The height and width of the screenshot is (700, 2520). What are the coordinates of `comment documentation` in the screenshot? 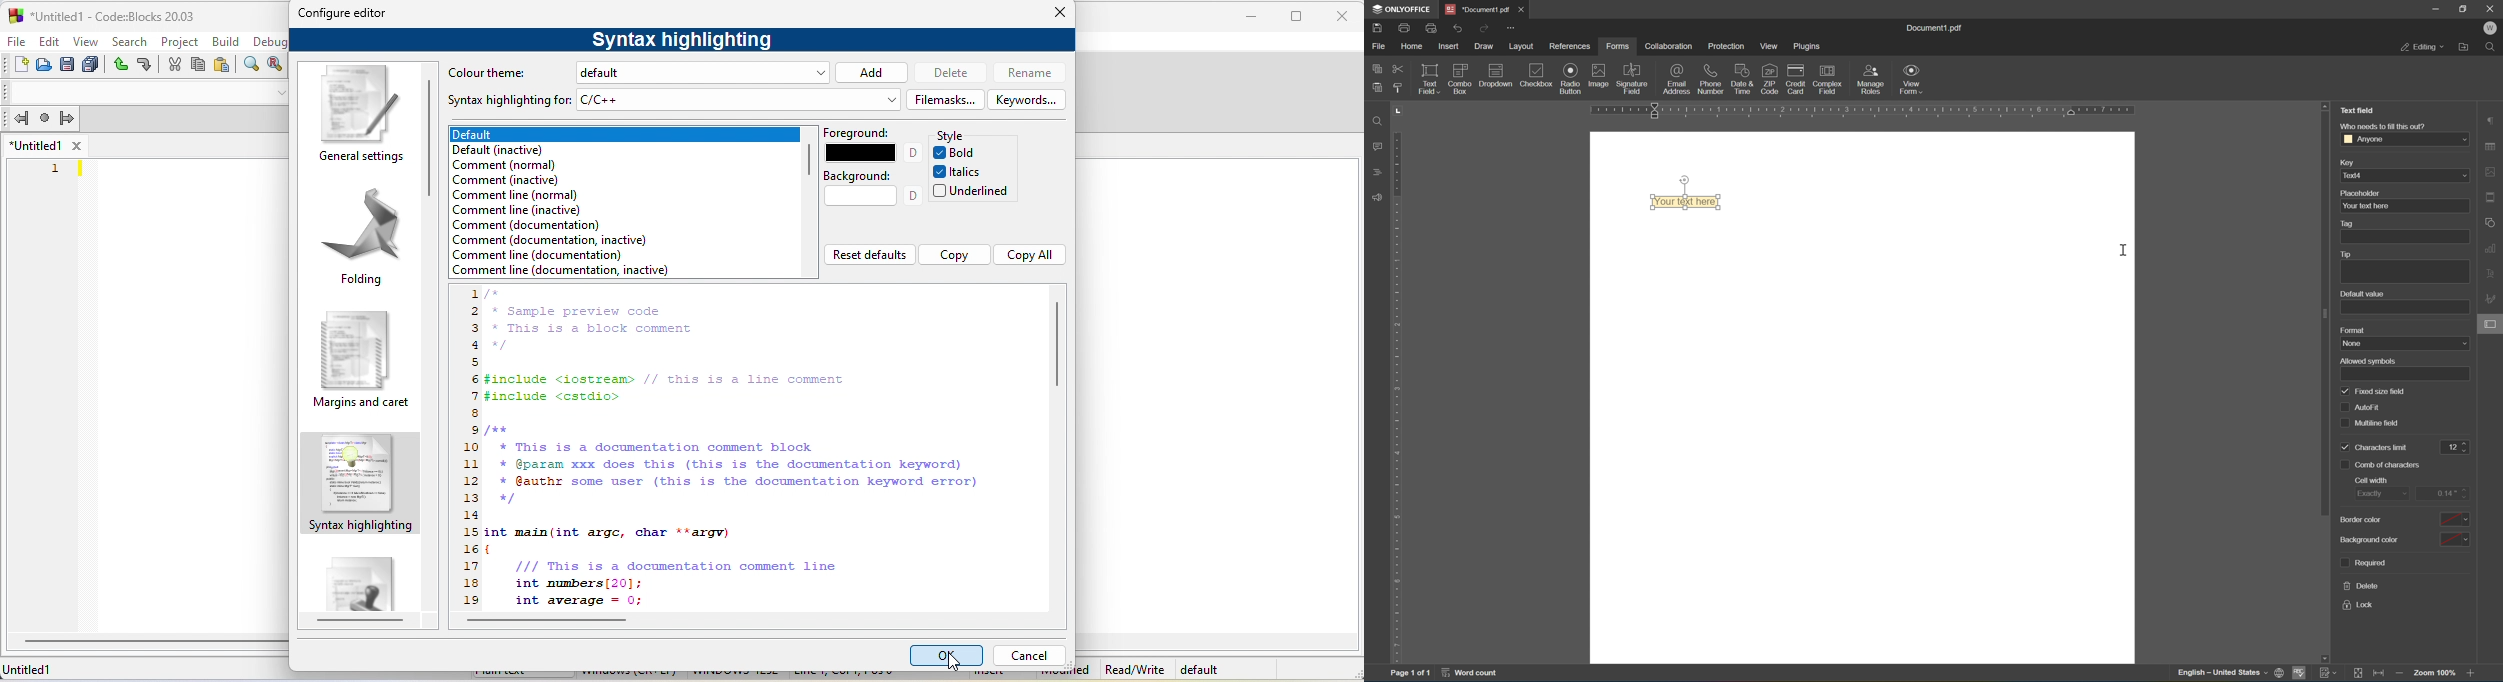 It's located at (529, 225).